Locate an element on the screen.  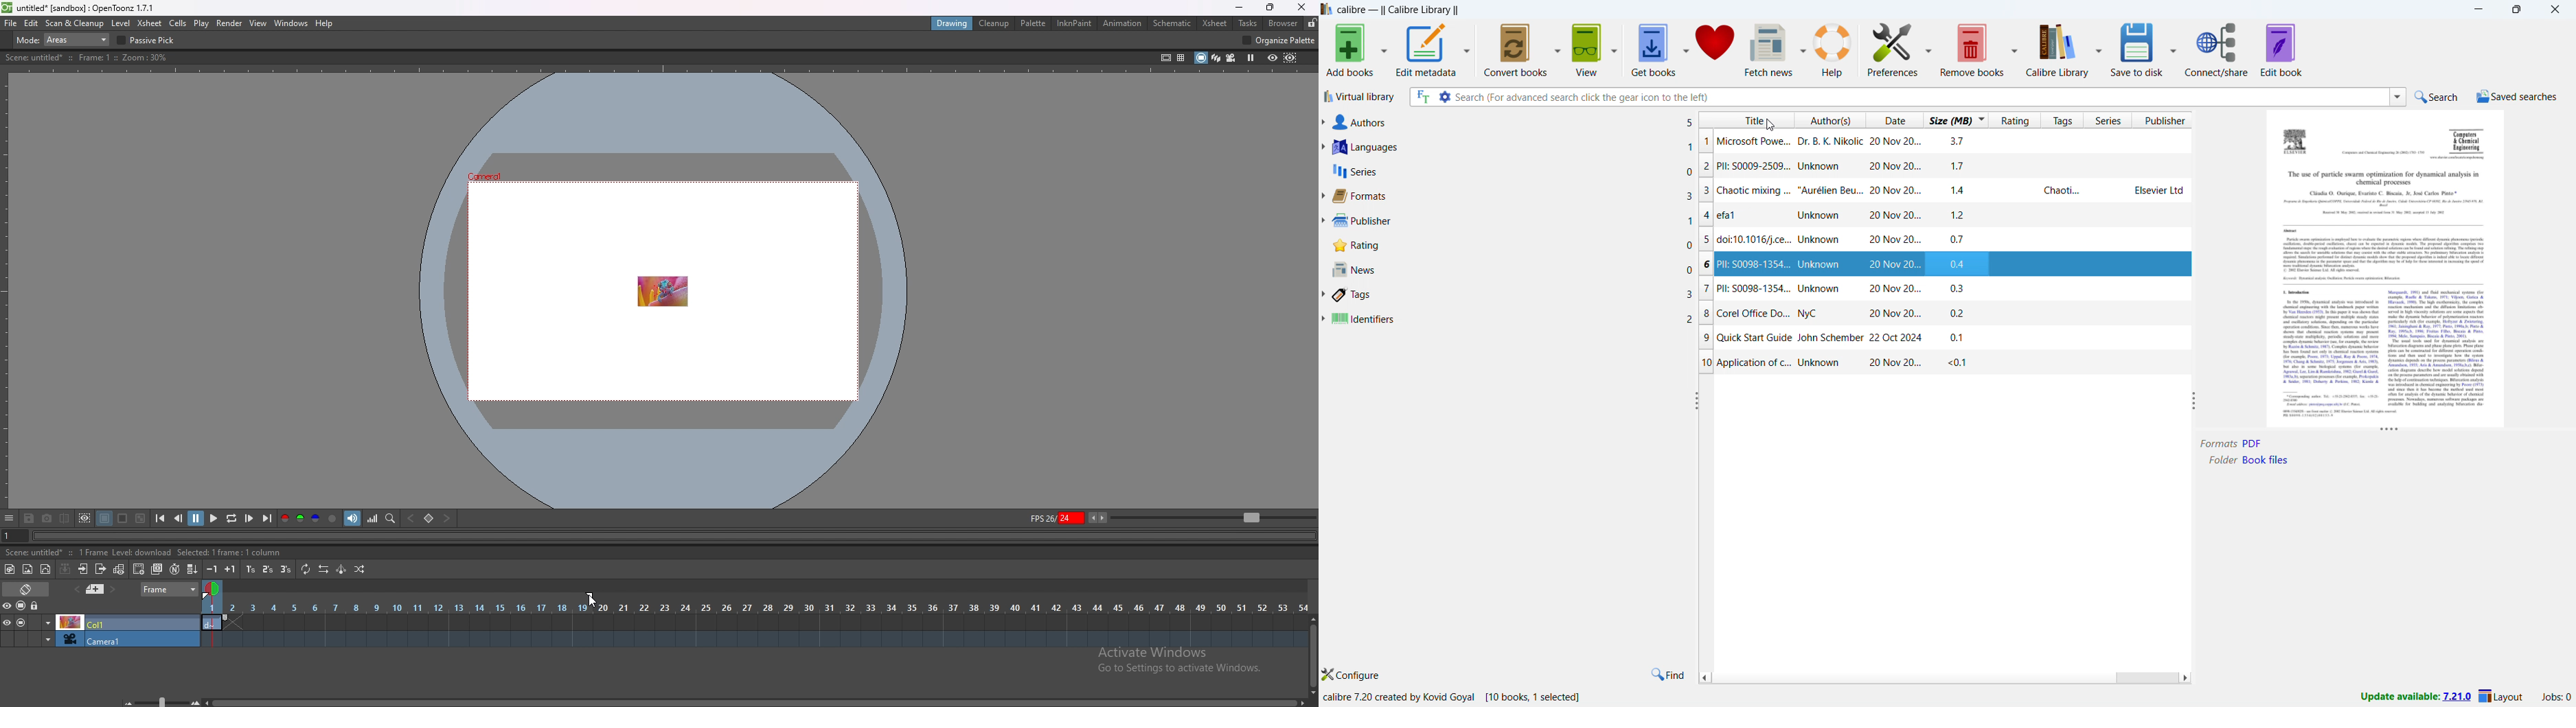
languages is located at coordinates (1512, 147).